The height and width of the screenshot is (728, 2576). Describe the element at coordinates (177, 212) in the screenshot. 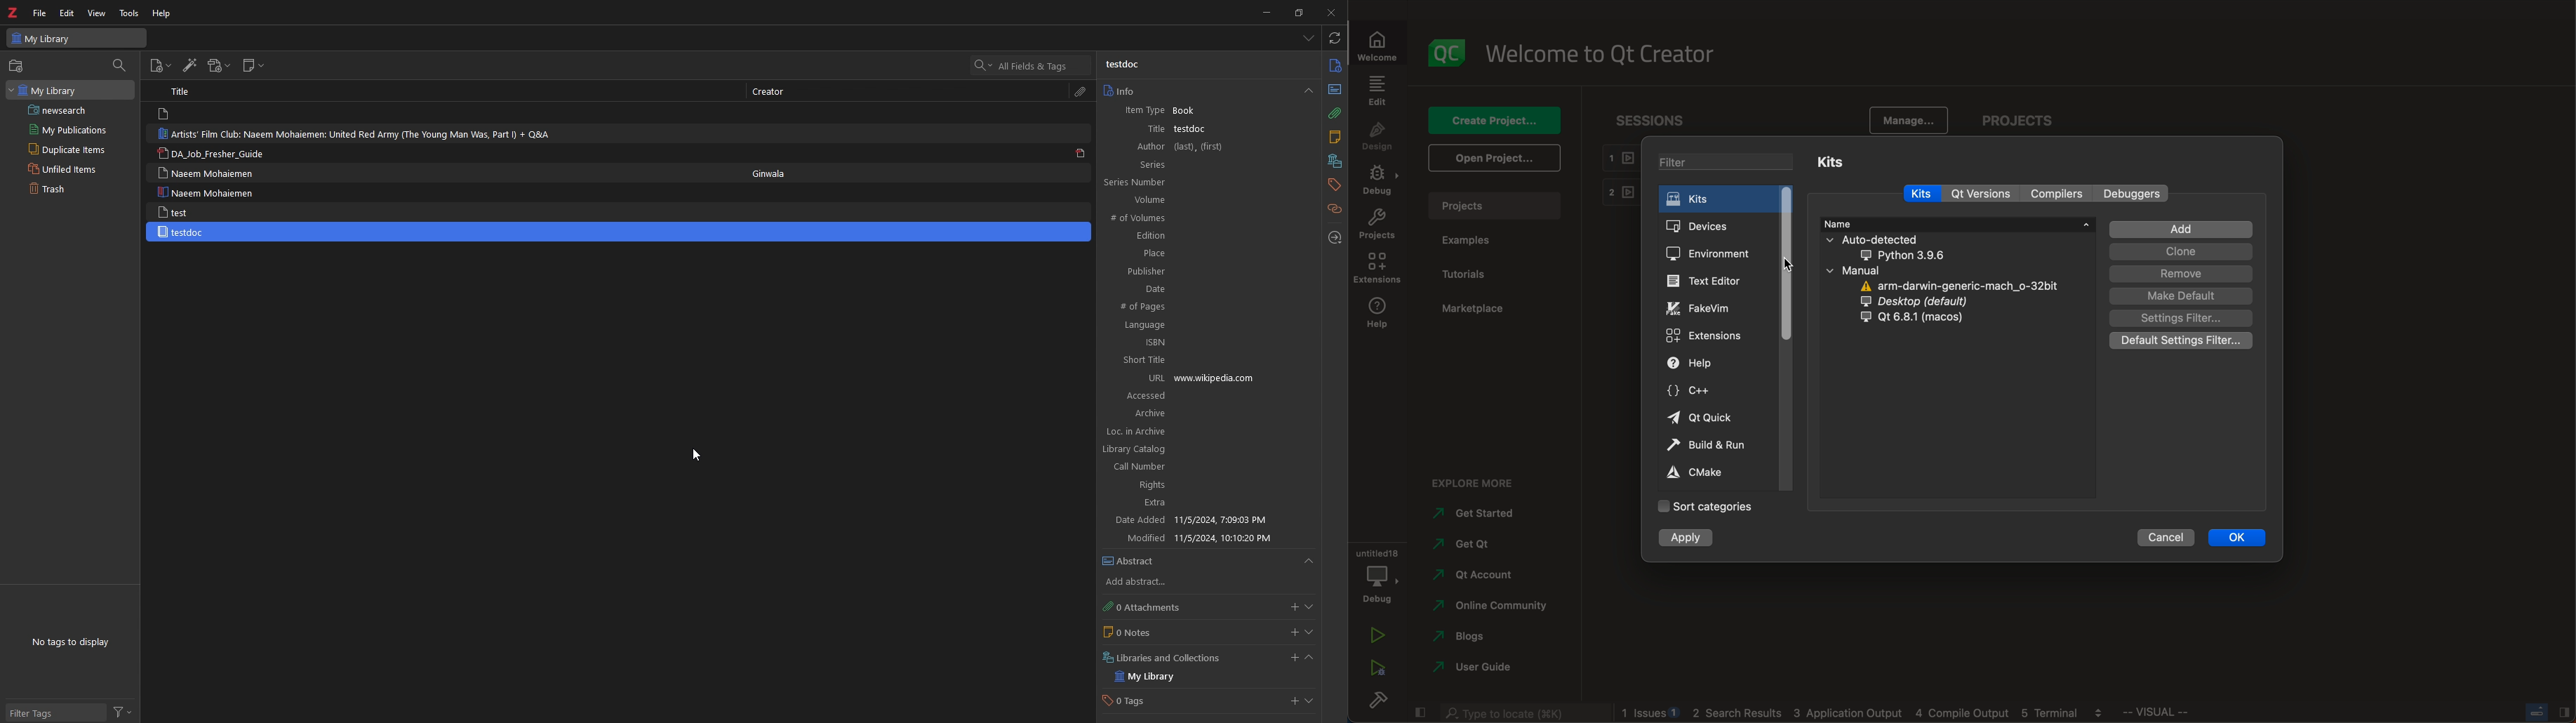

I see `test` at that location.